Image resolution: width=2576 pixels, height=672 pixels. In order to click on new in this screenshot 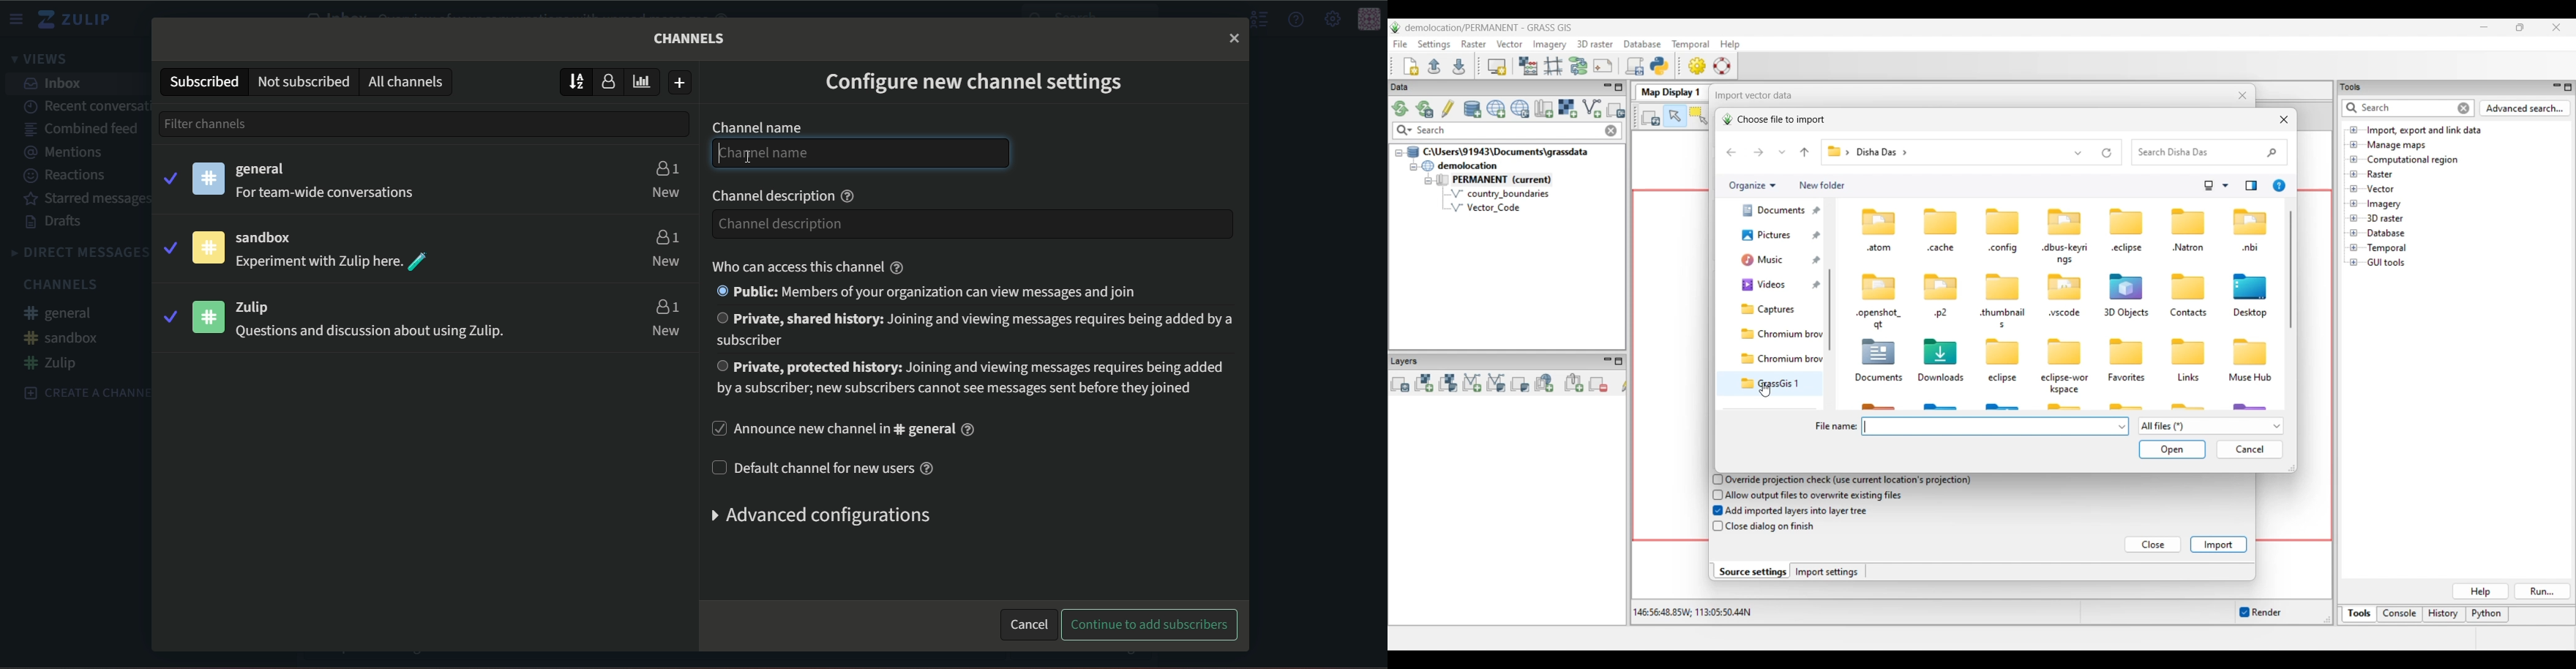, I will do `click(666, 262)`.